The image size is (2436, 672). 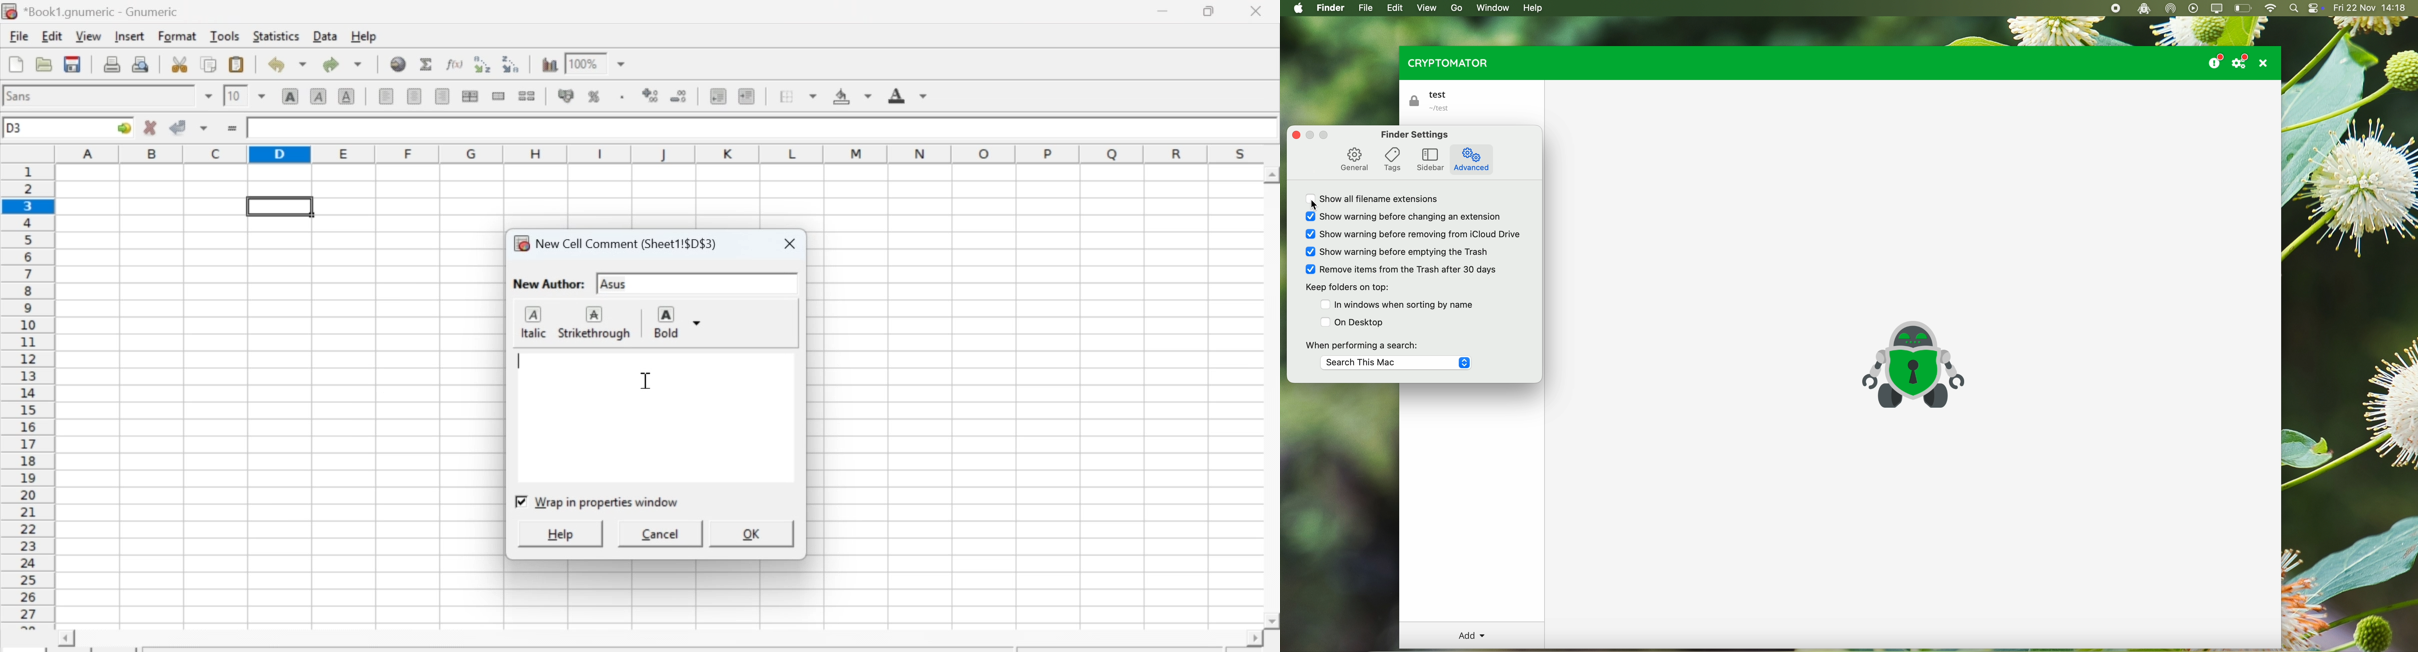 What do you see at coordinates (526, 96) in the screenshot?
I see `Split cells` at bounding box center [526, 96].